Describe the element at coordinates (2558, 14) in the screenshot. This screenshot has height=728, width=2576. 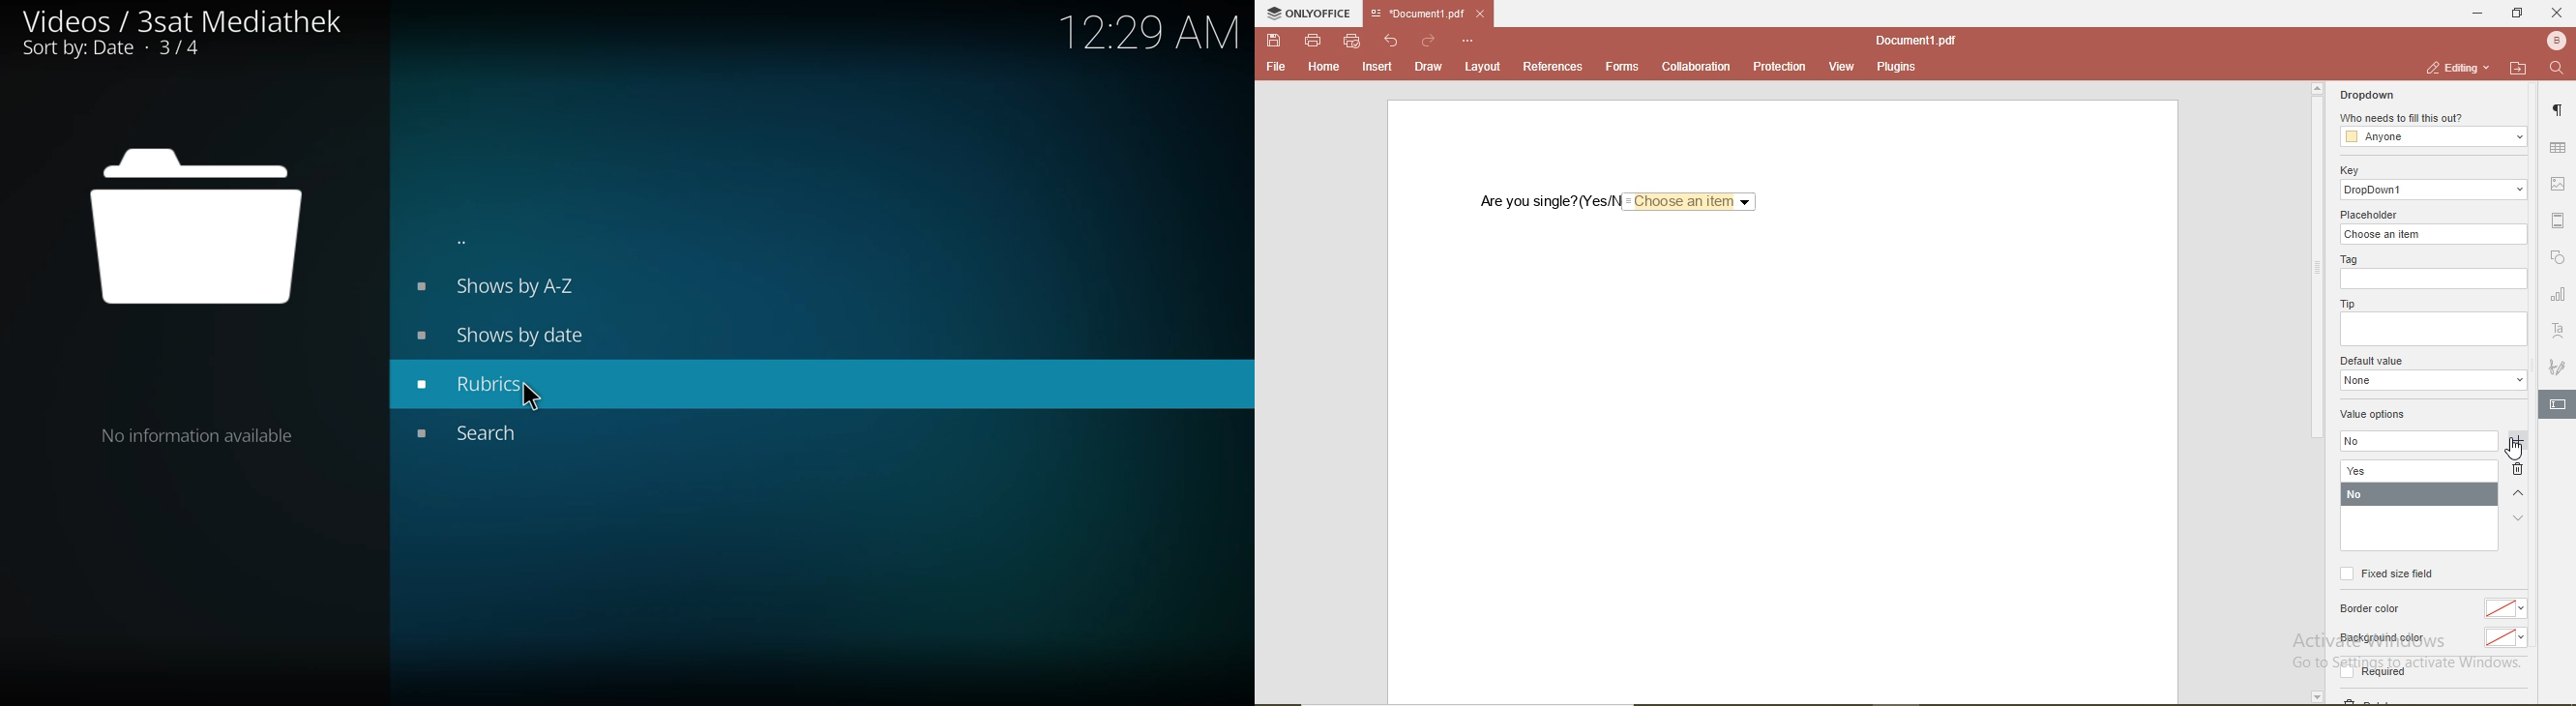
I see `close` at that location.